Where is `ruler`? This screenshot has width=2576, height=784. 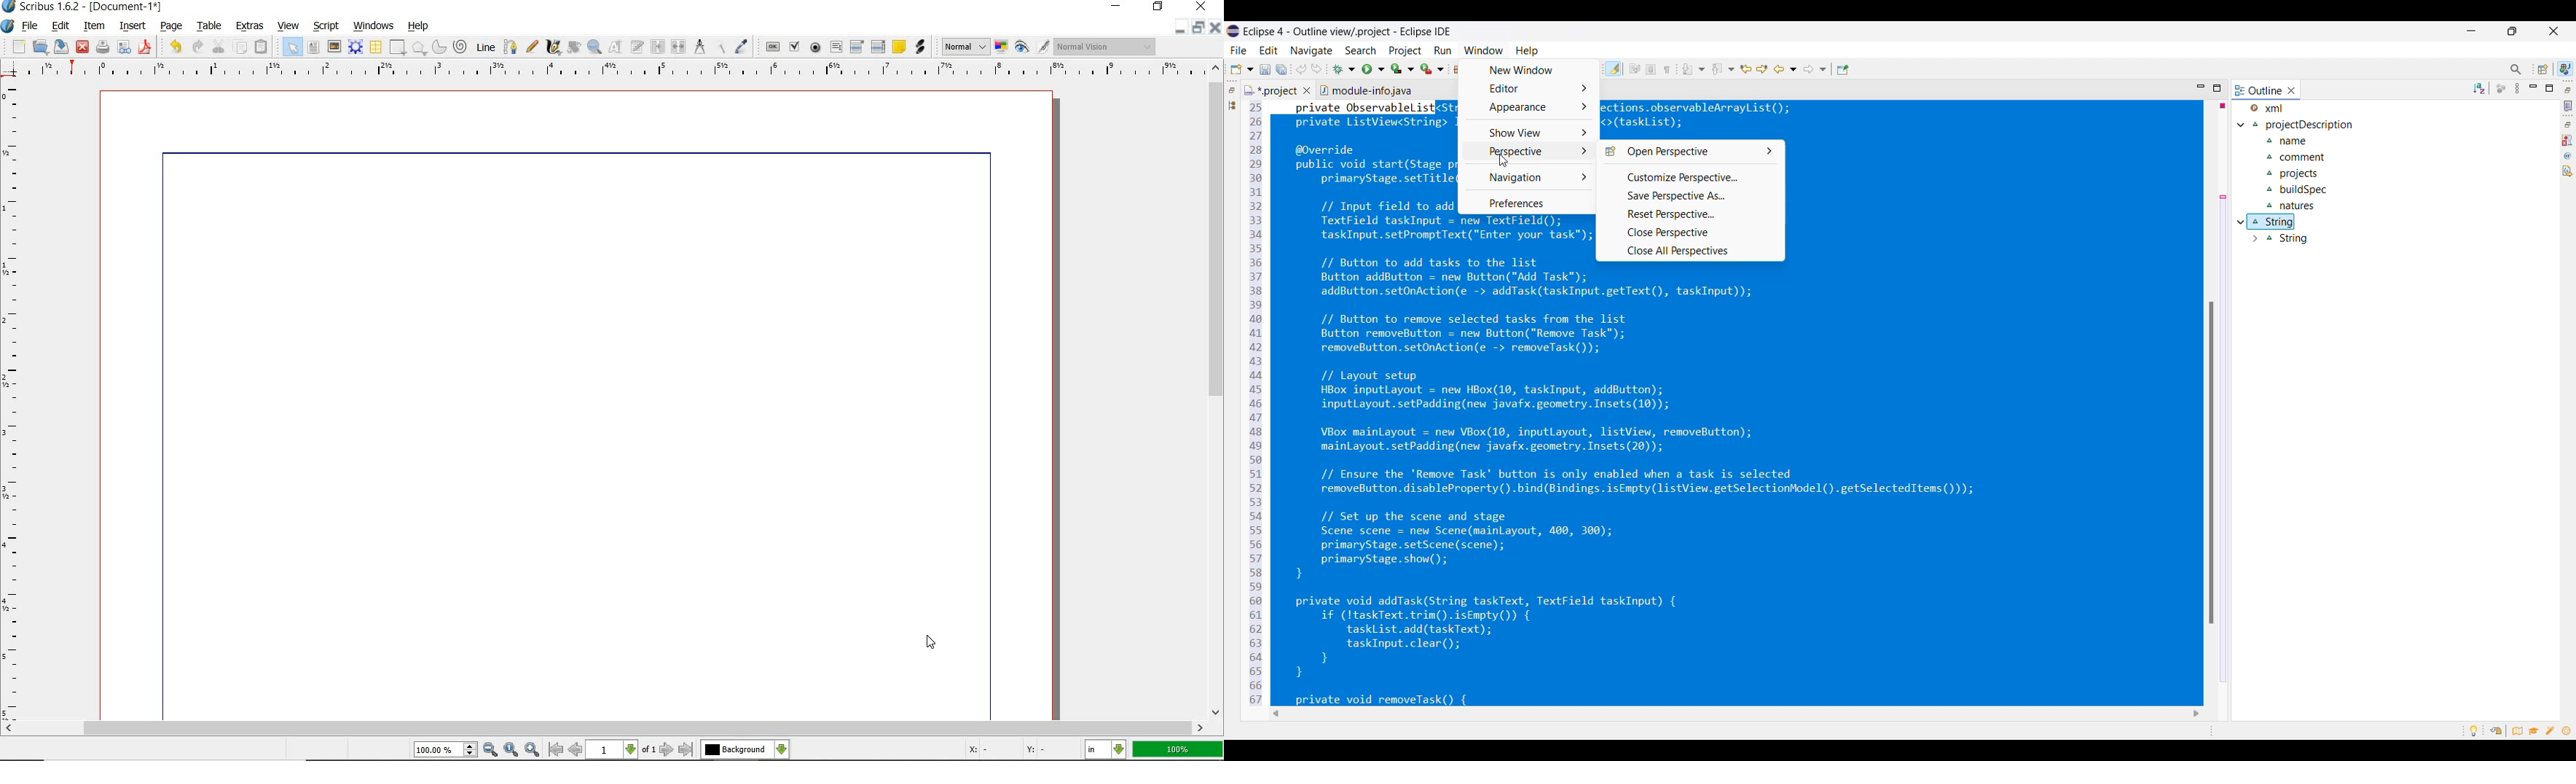 ruler is located at coordinates (15, 399).